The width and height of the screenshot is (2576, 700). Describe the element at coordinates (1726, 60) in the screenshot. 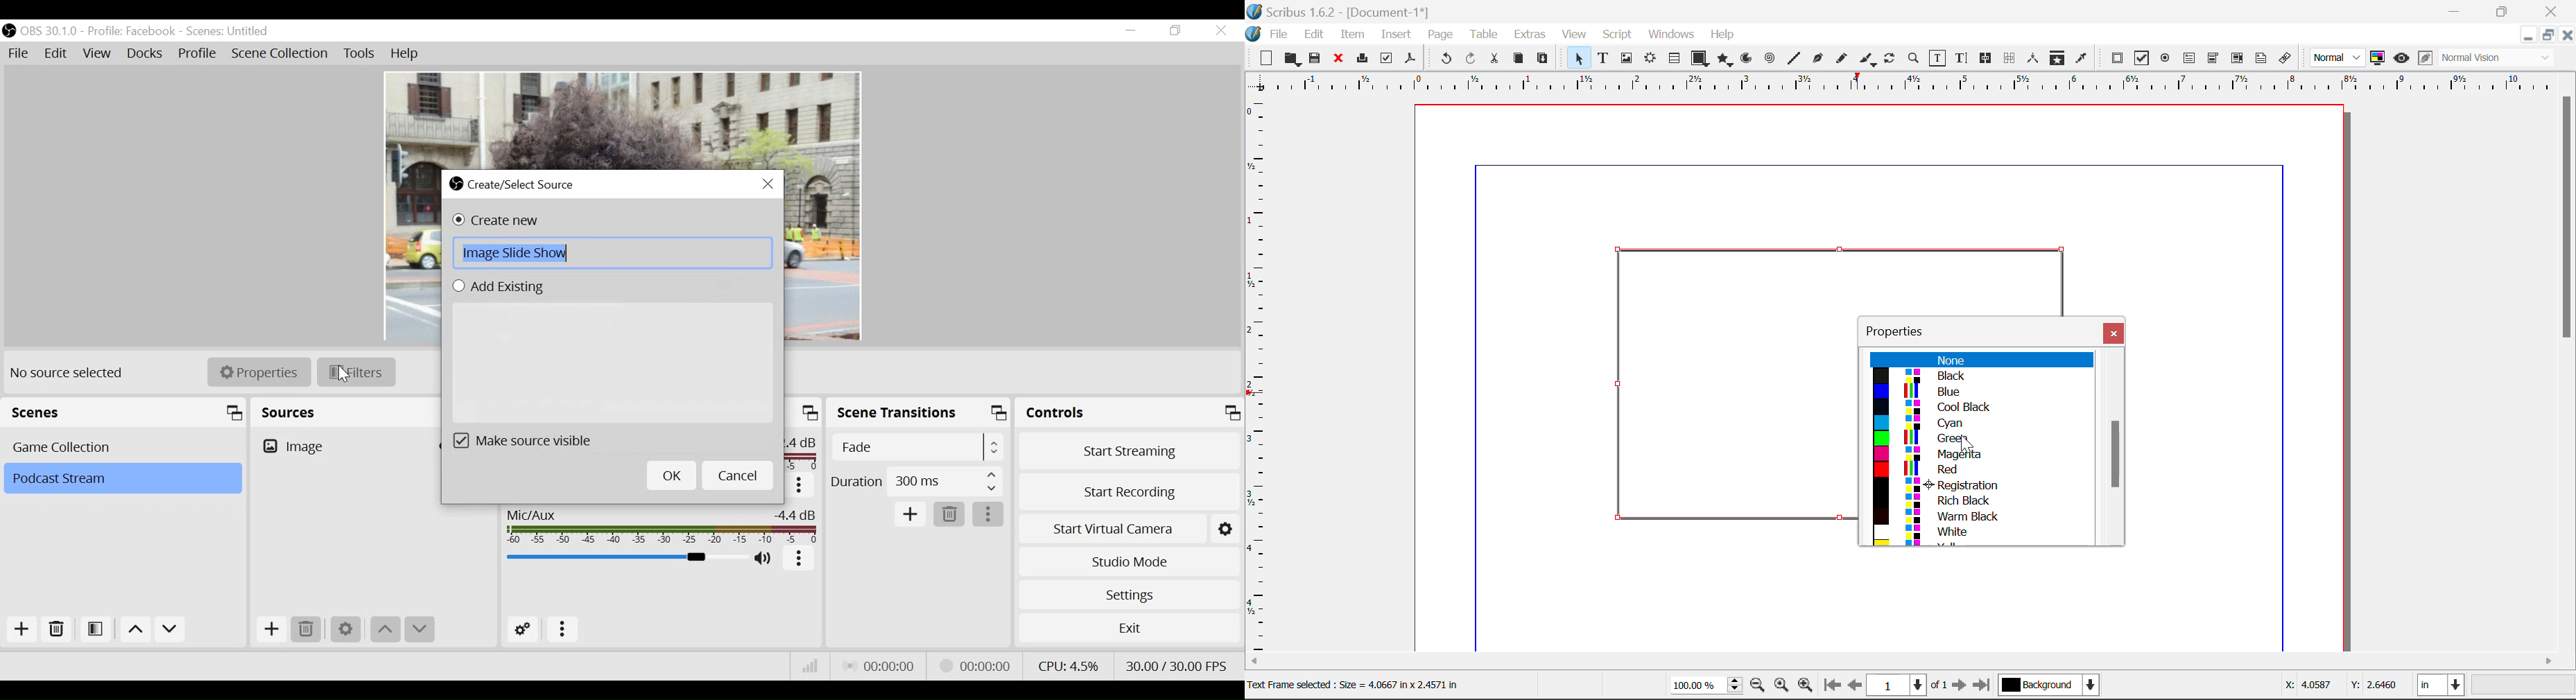

I see `Polygon` at that location.